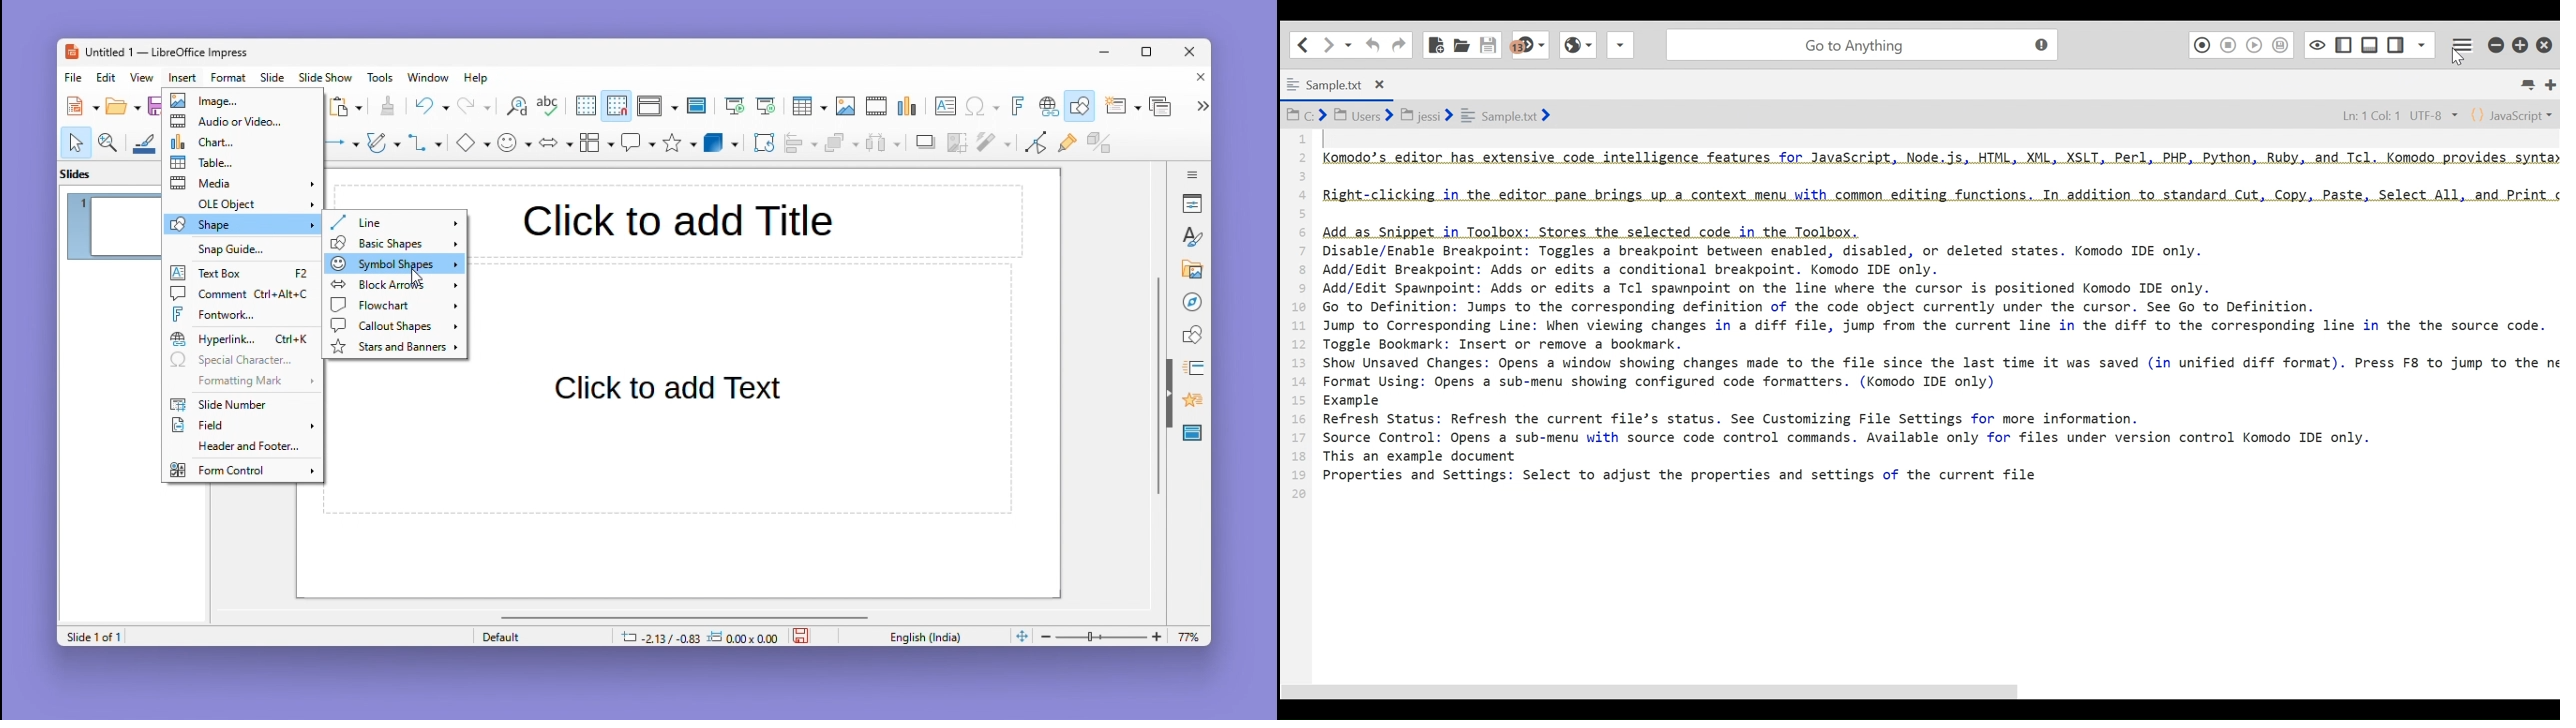 Image resolution: width=2576 pixels, height=728 pixels. Describe the element at coordinates (539, 636) in the screenshot. I see `Default` at that location.